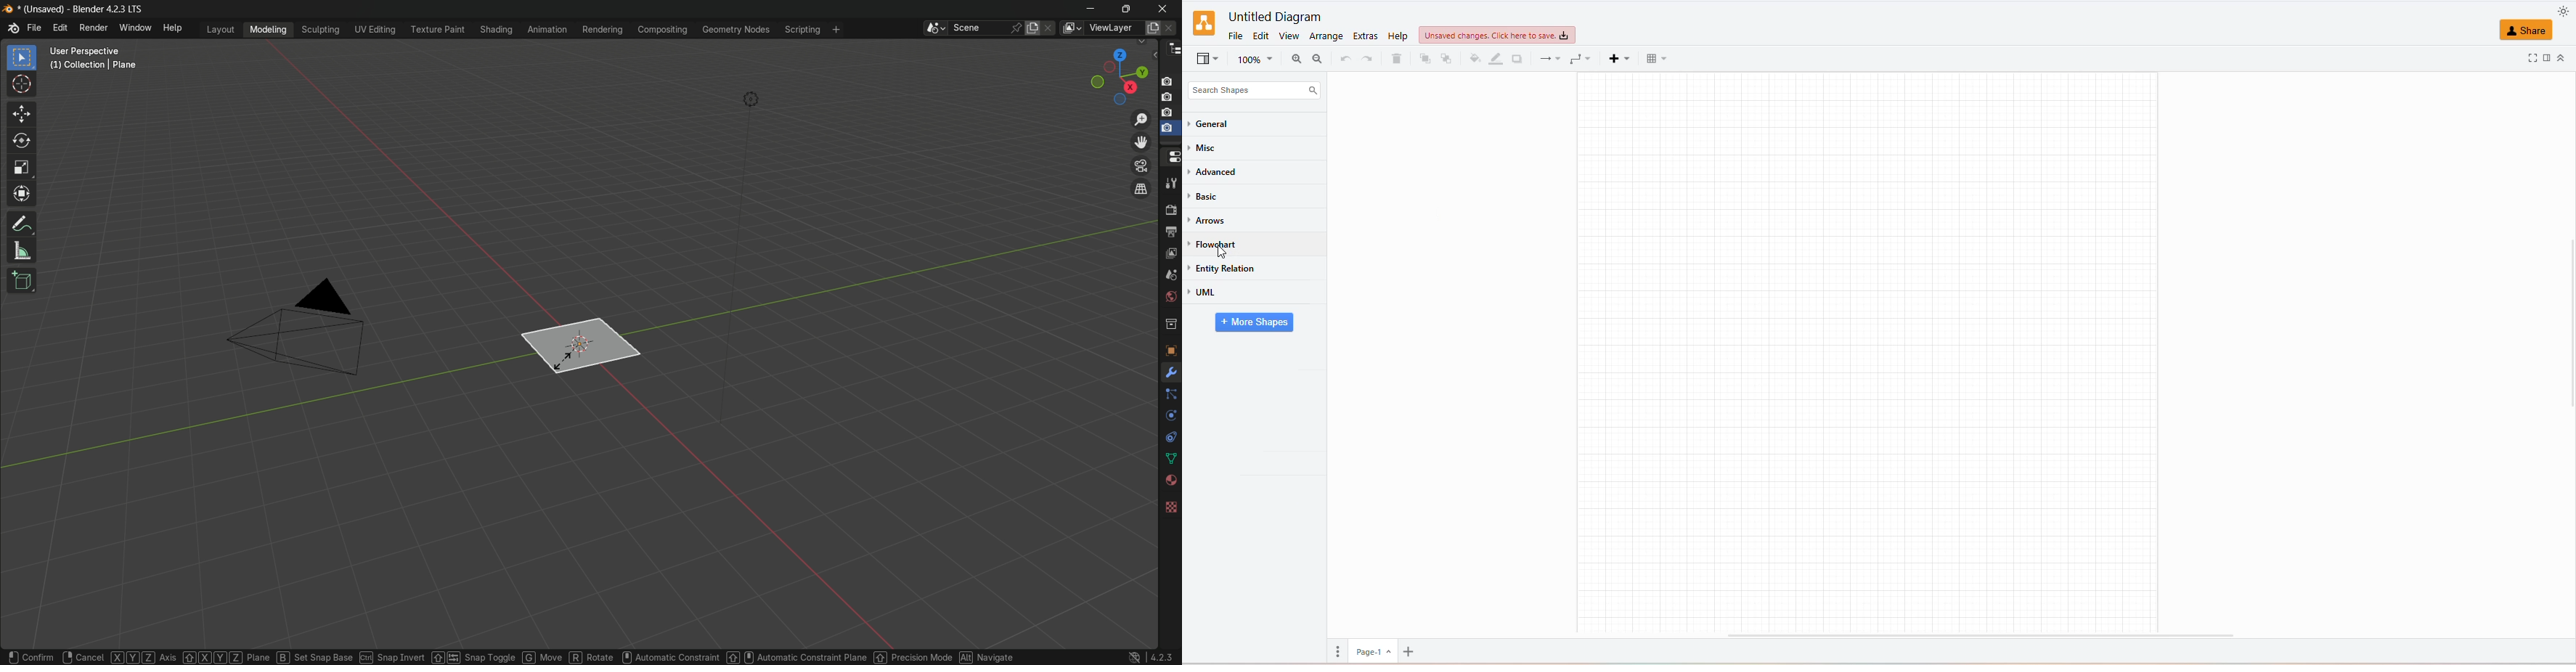 This screenshot has width=2576, height=672. I want to click on page 1, so click(1369, 650).